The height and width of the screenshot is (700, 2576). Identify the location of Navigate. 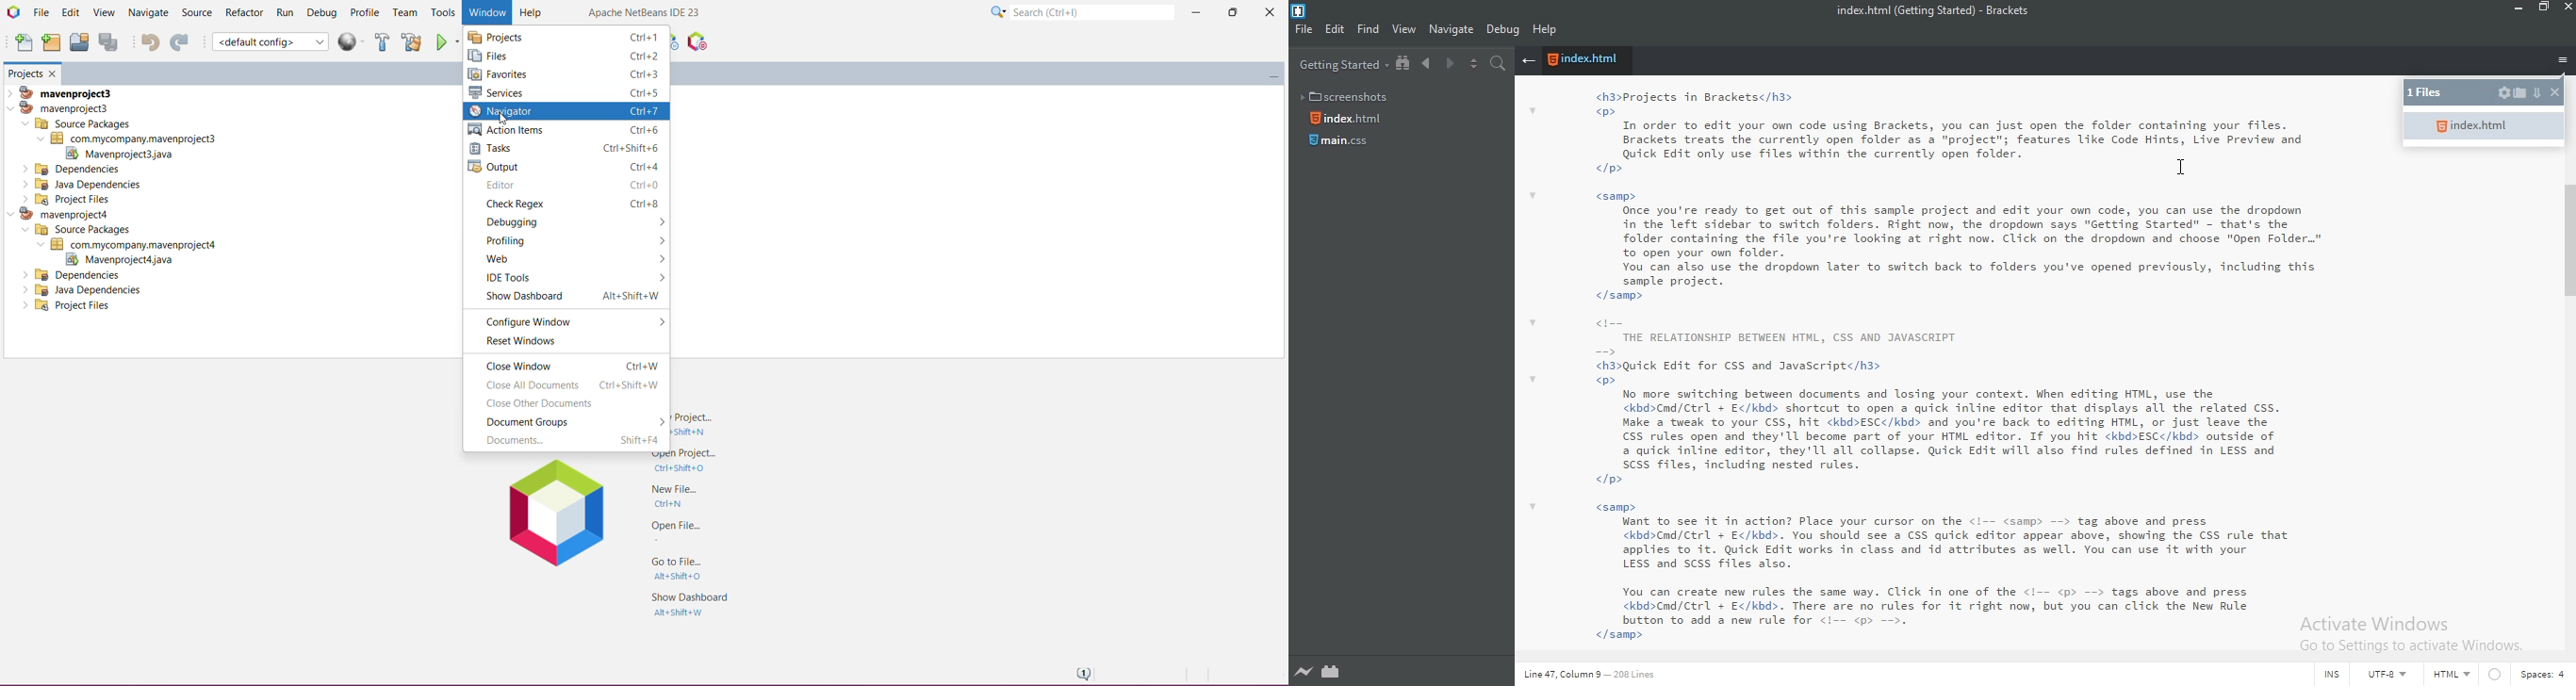
(1451, 29).